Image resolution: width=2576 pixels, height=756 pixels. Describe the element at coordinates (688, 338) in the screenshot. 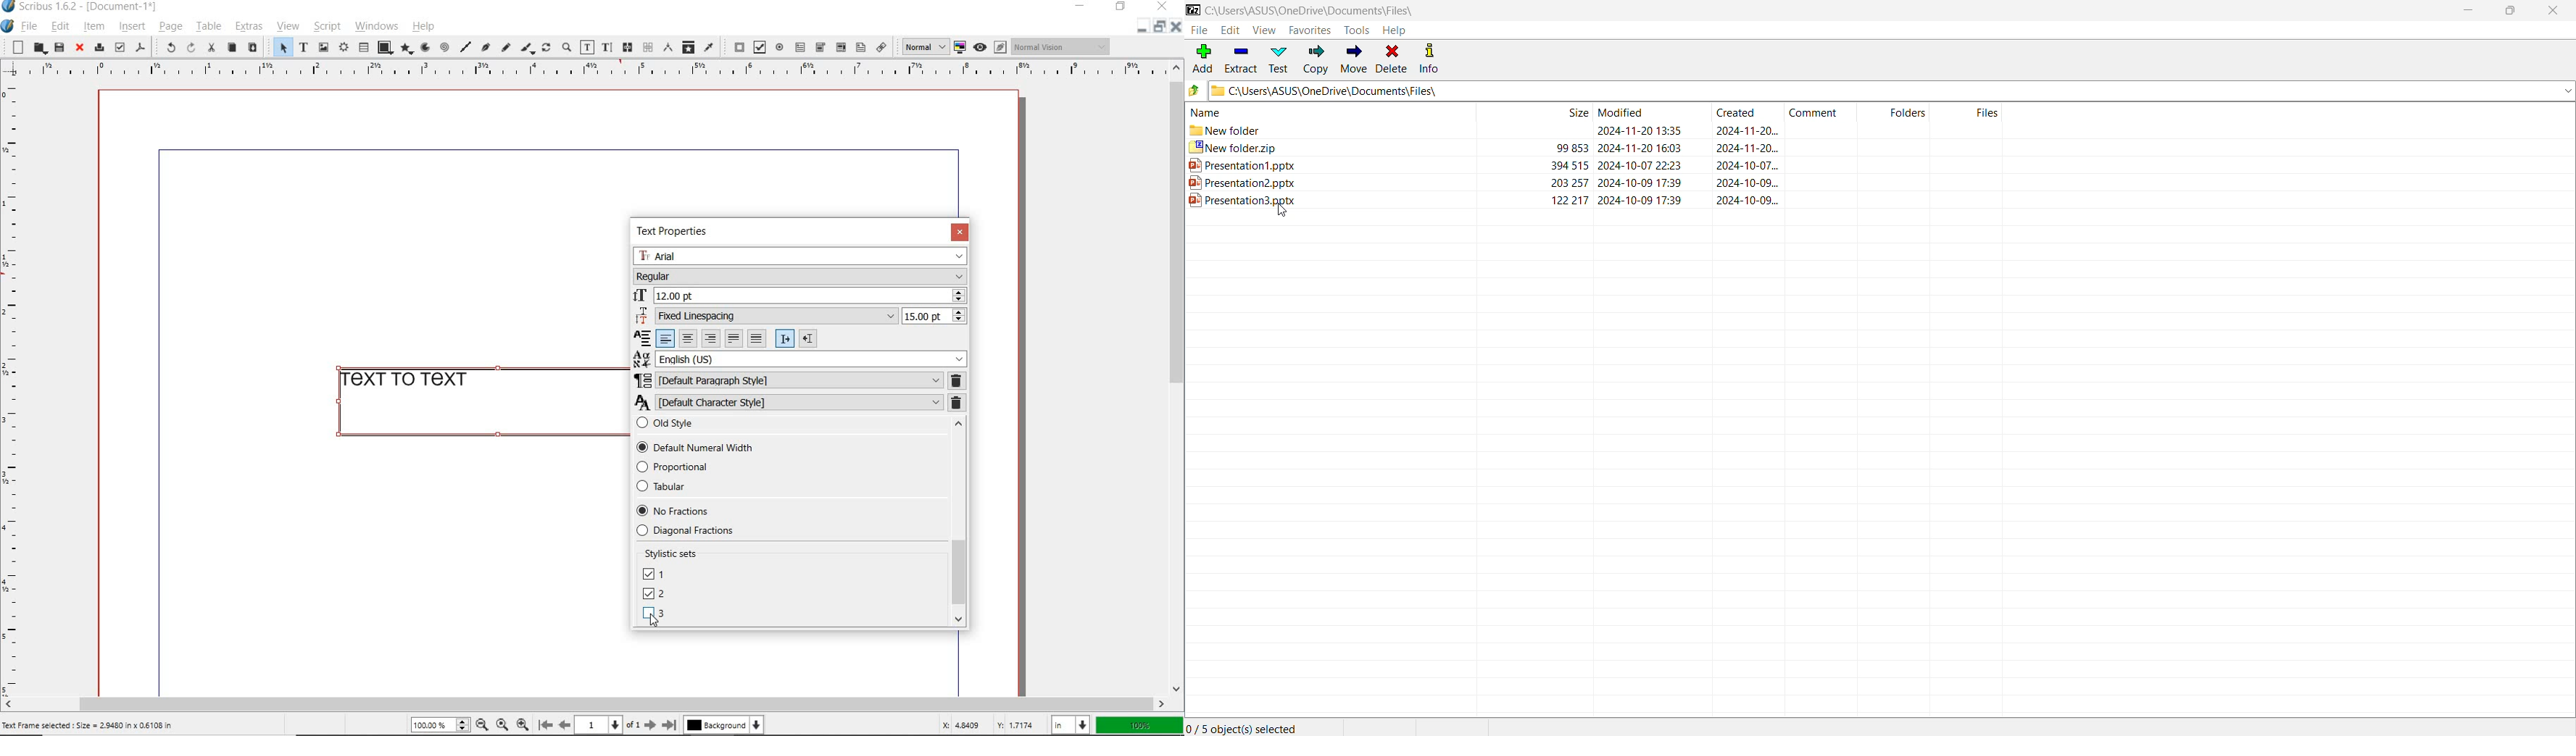

I see `Center align` at that location.